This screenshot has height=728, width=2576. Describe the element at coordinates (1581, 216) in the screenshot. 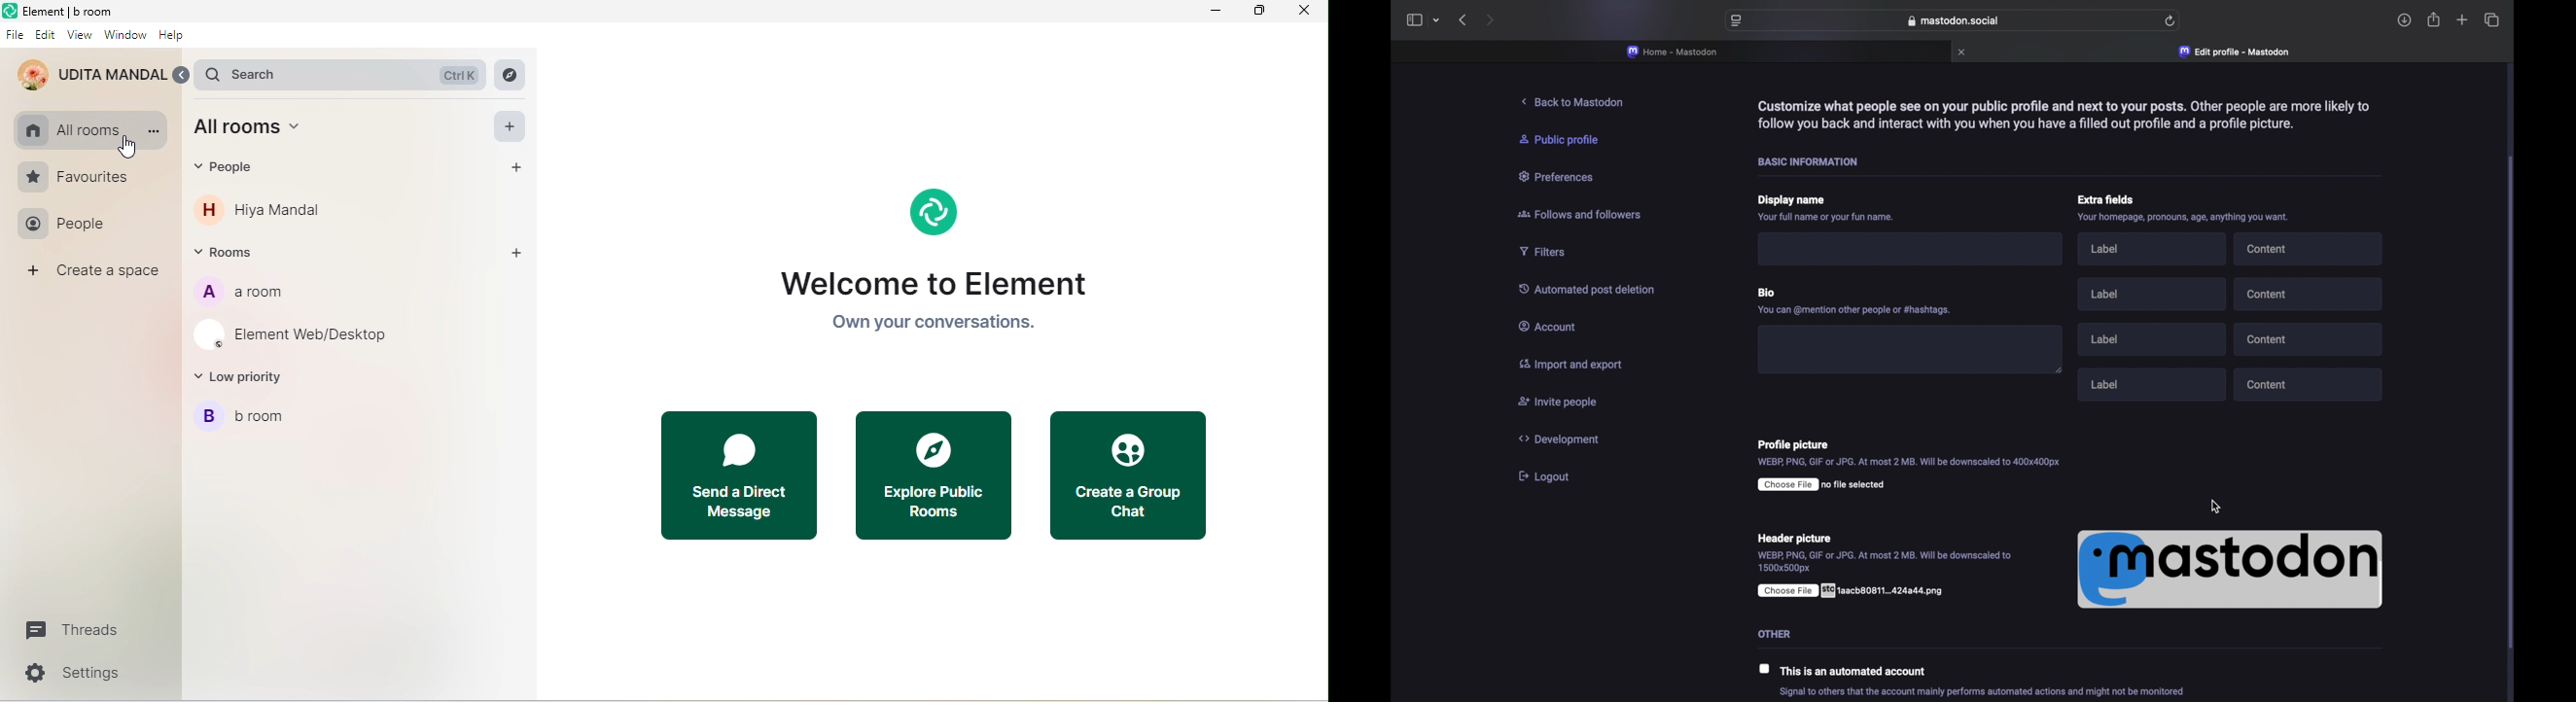

I see `follows and followers` at that location.